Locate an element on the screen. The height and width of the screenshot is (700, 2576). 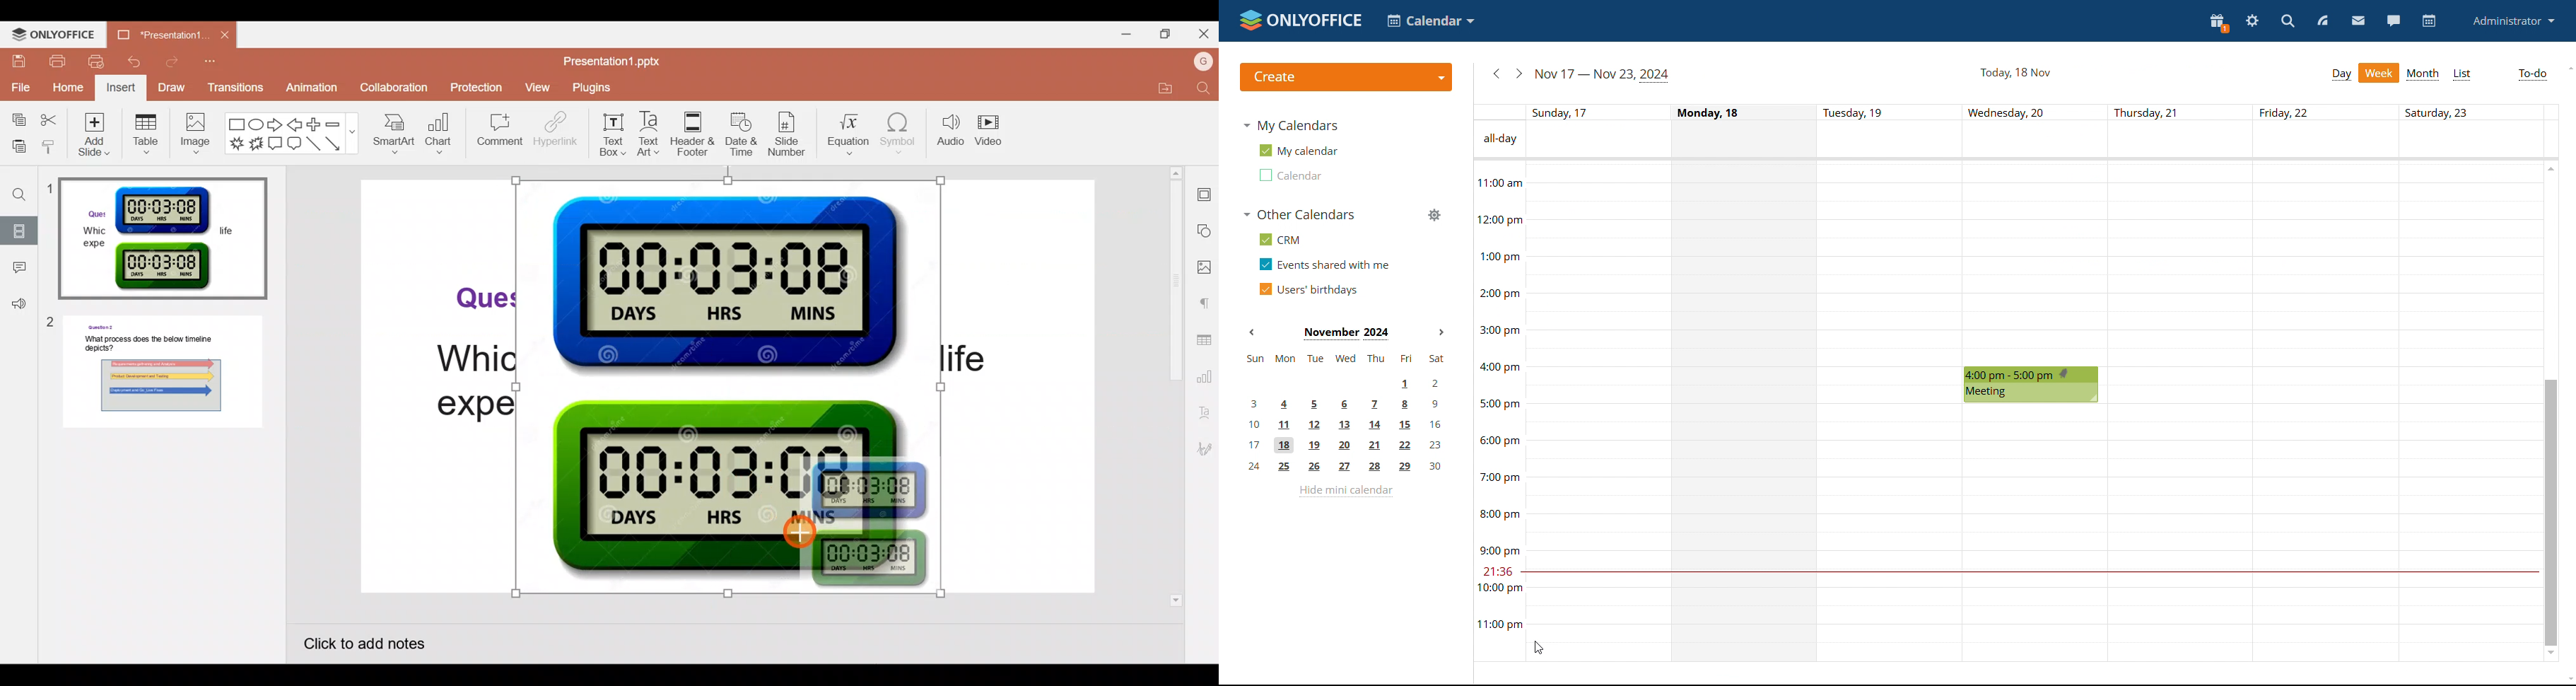
Customize quick access toolbar is located at coordinates (218, 64).